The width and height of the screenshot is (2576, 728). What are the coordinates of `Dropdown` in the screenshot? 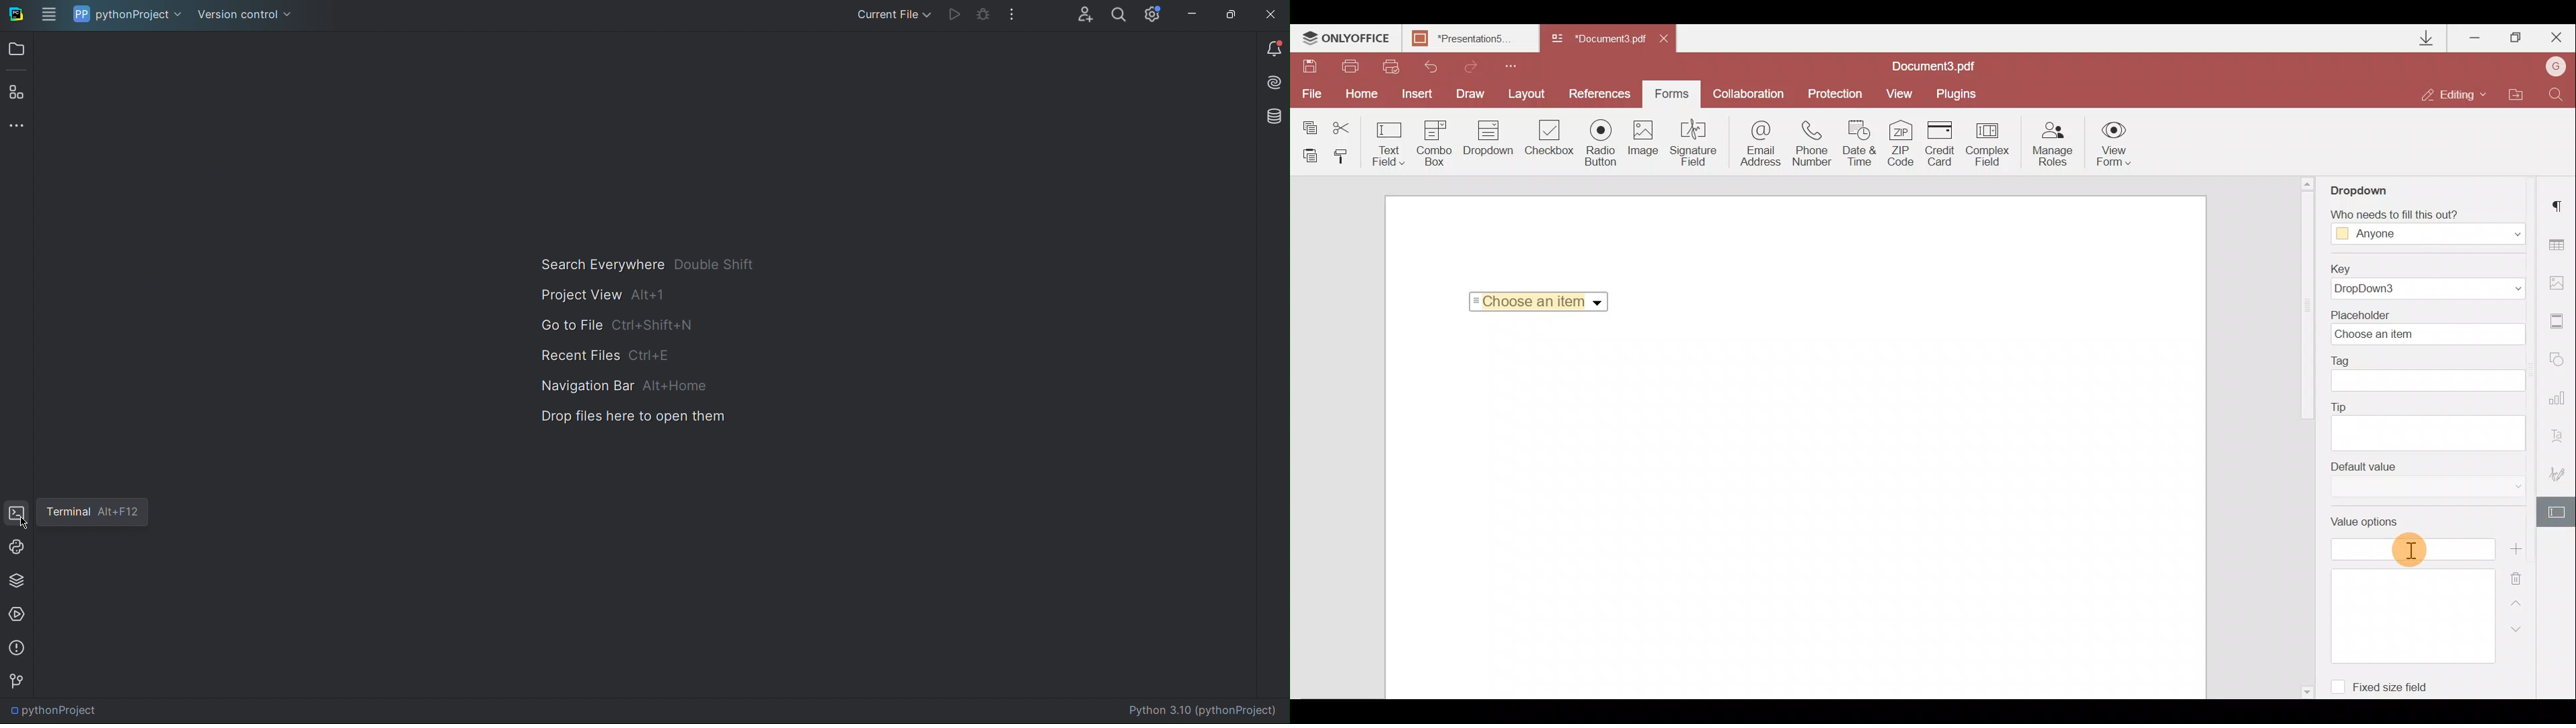 It's located at (1599, 303).